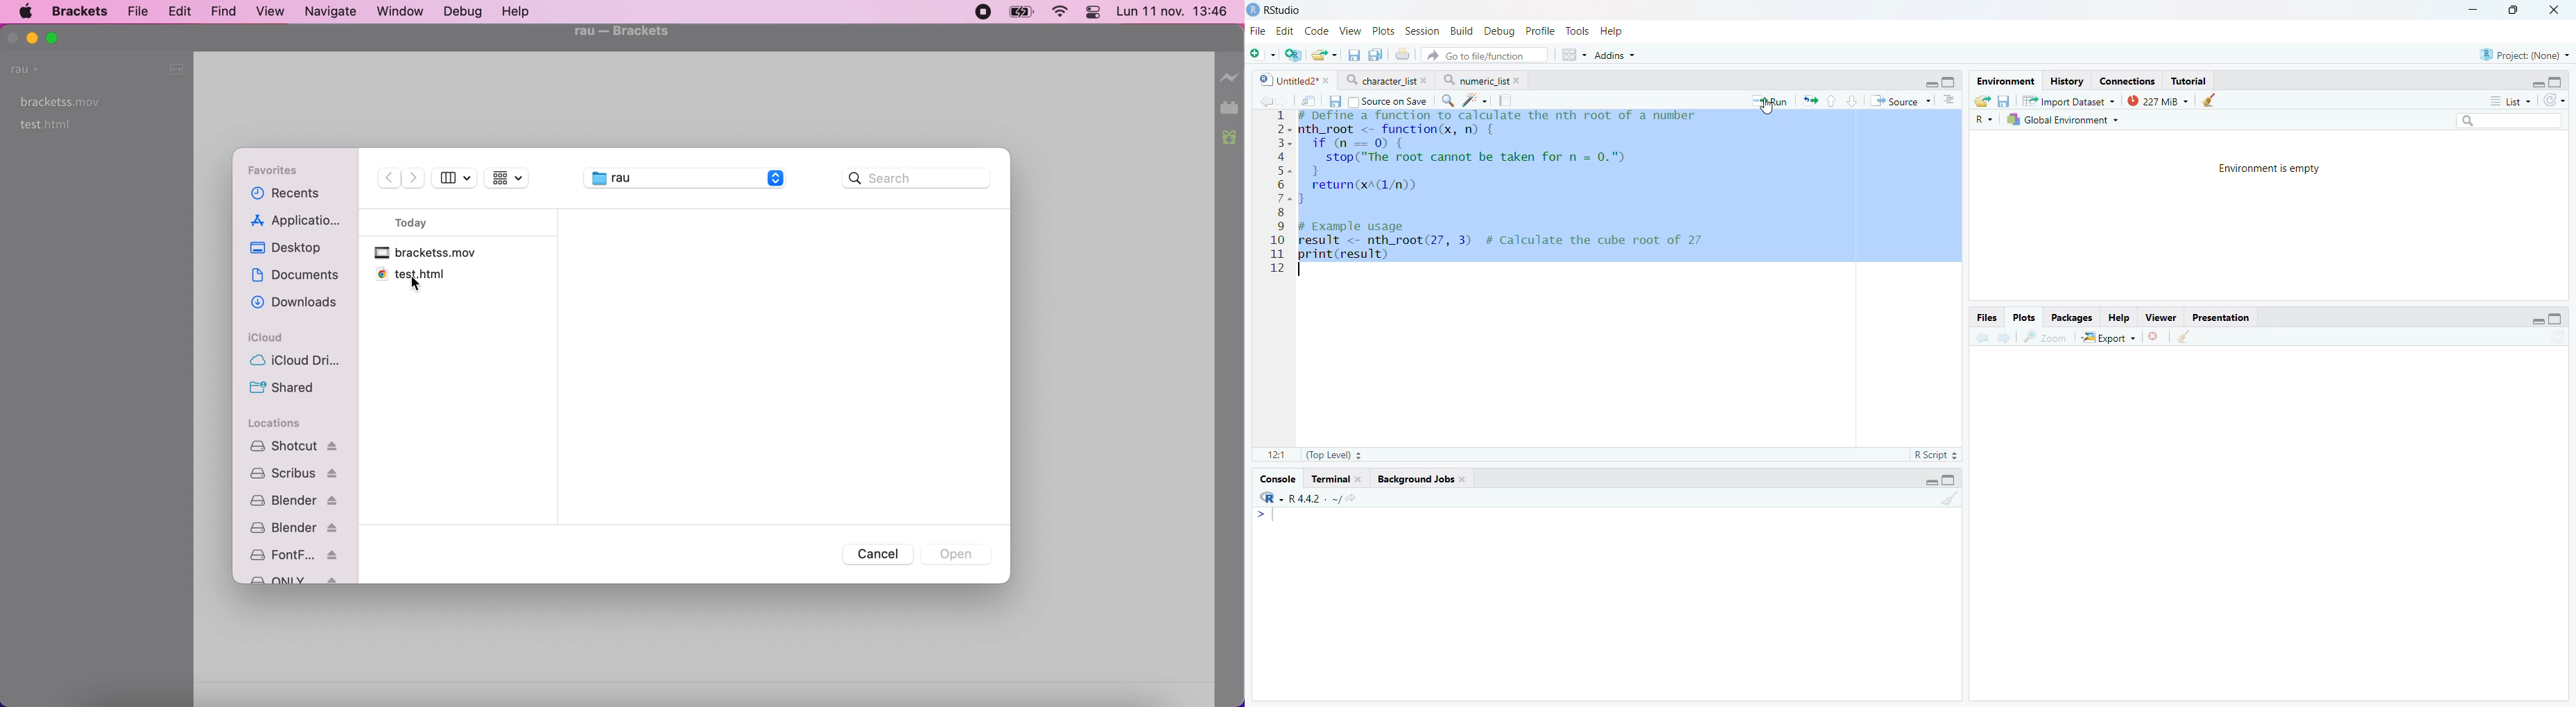 Image resolution: width=2576 pixels, height=728 pixels. I want to click on Full height, so click(2557, 318).